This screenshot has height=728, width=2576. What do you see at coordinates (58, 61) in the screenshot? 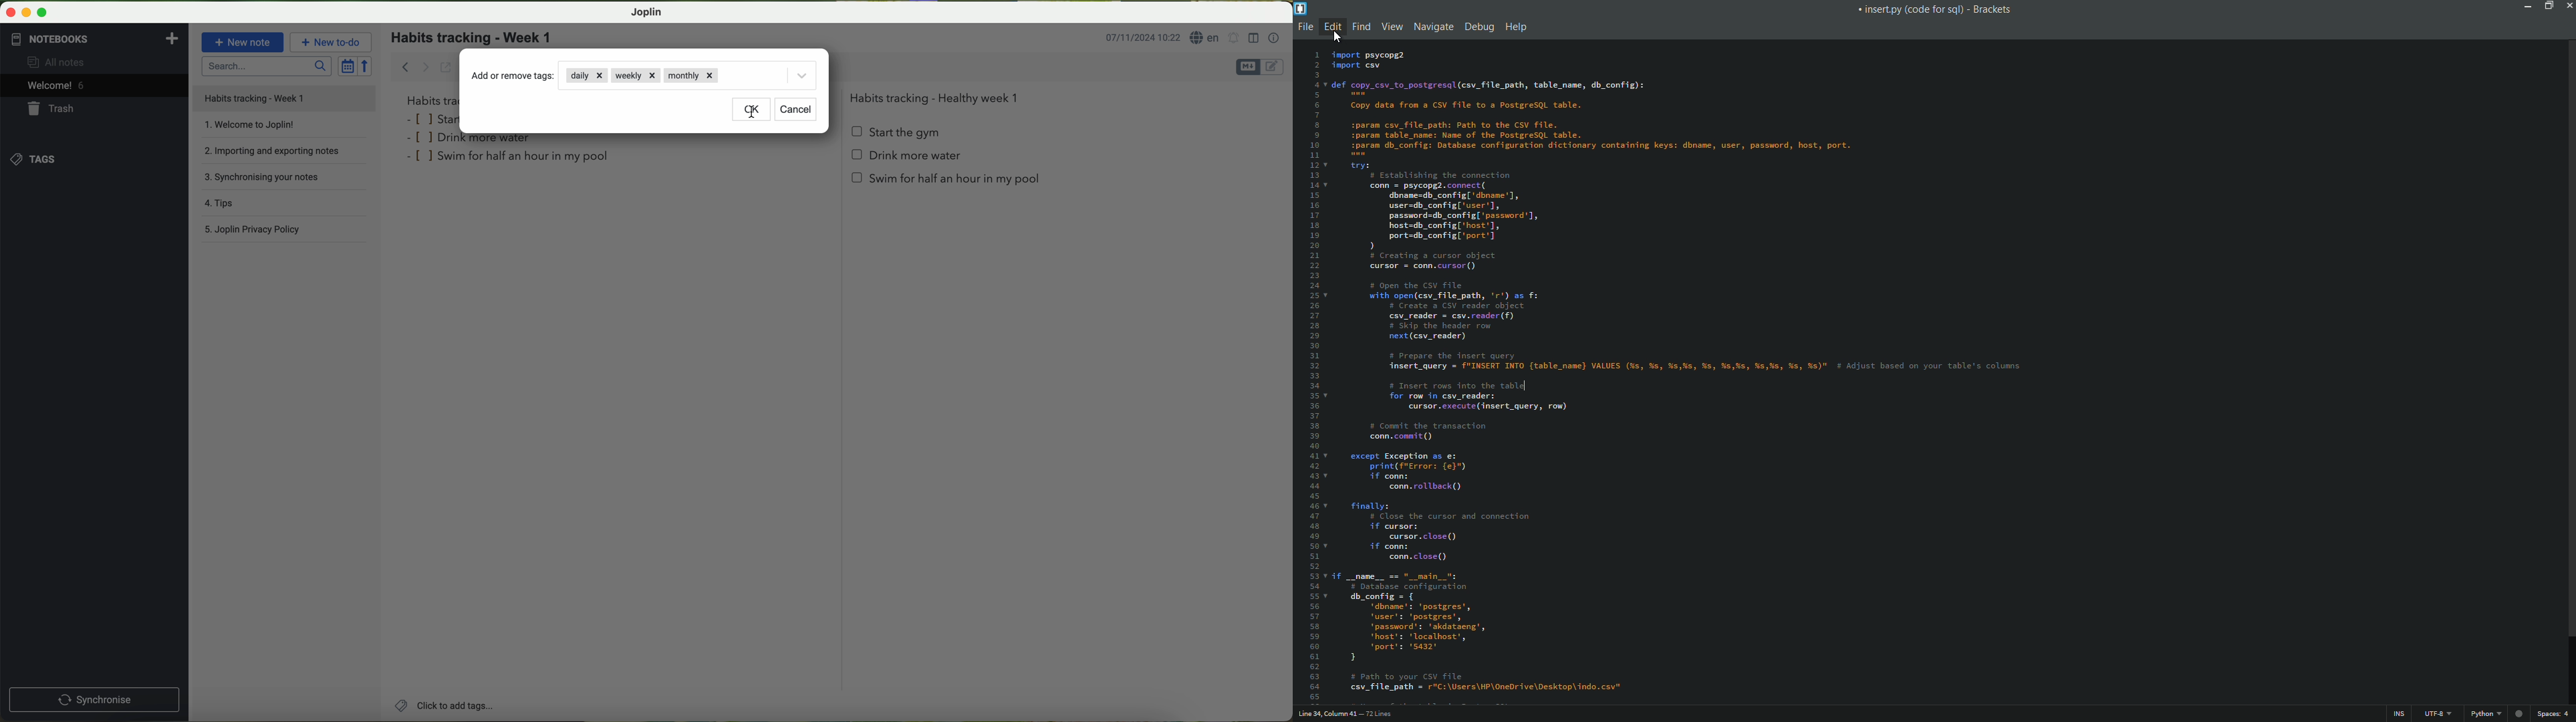
I see `all notes` at bounding box center [58, 61].